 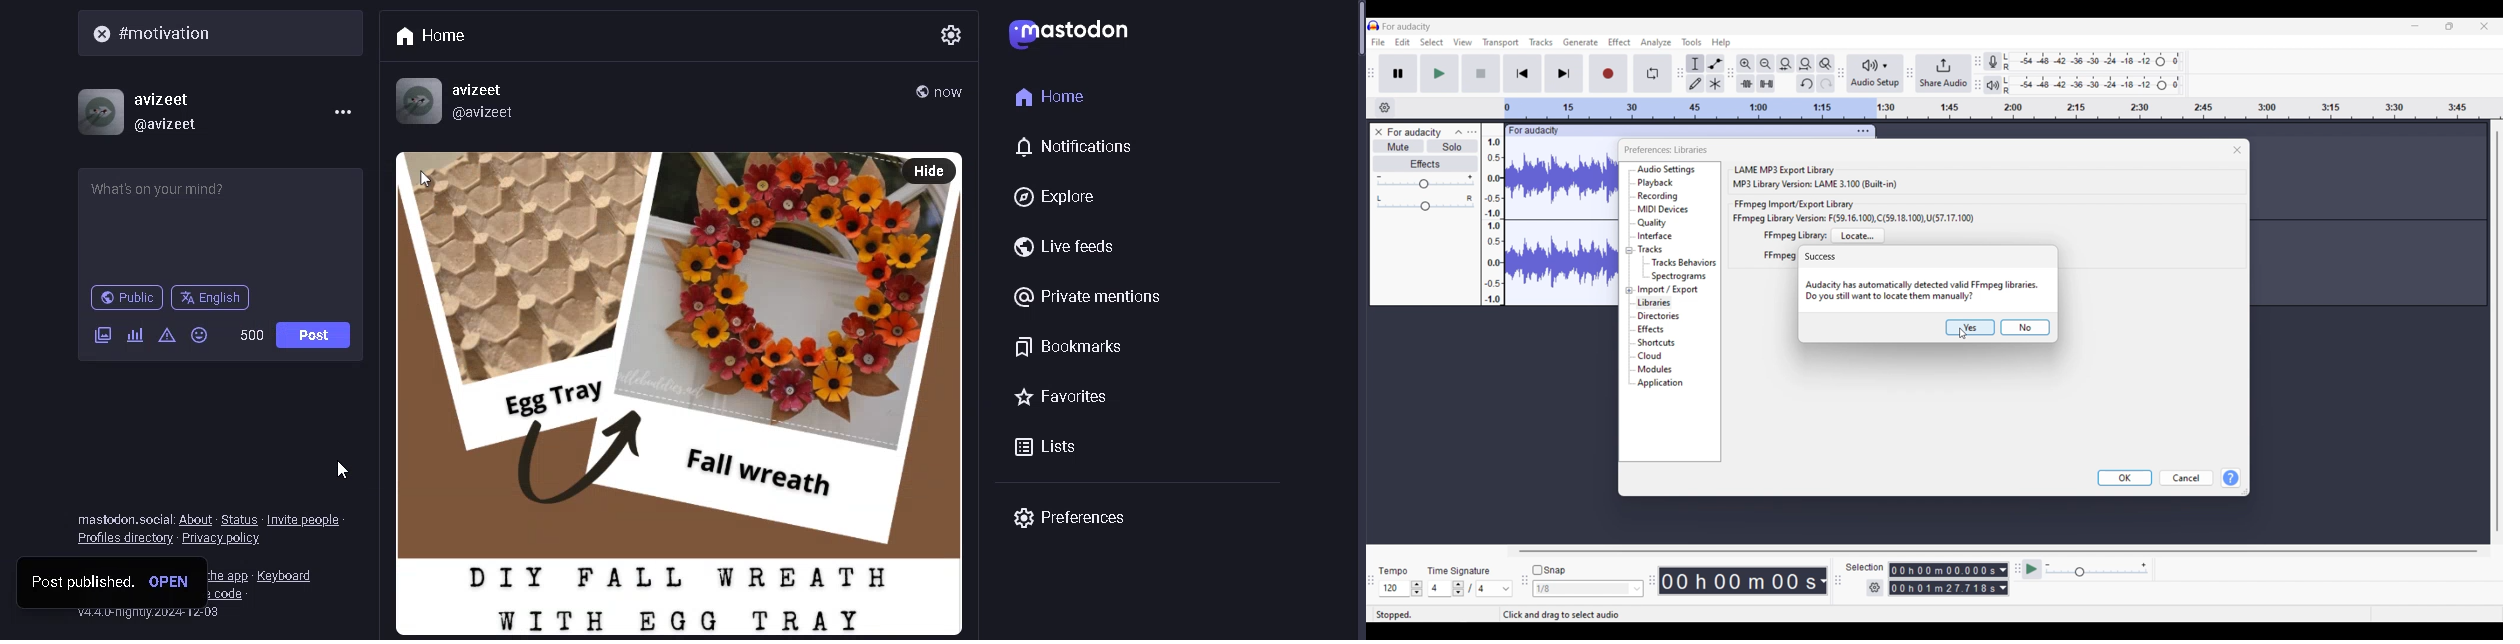 What do you see at coordinates (1076, 37) in the screenshot?
I see `logo` at bounding box center [1076, 37].